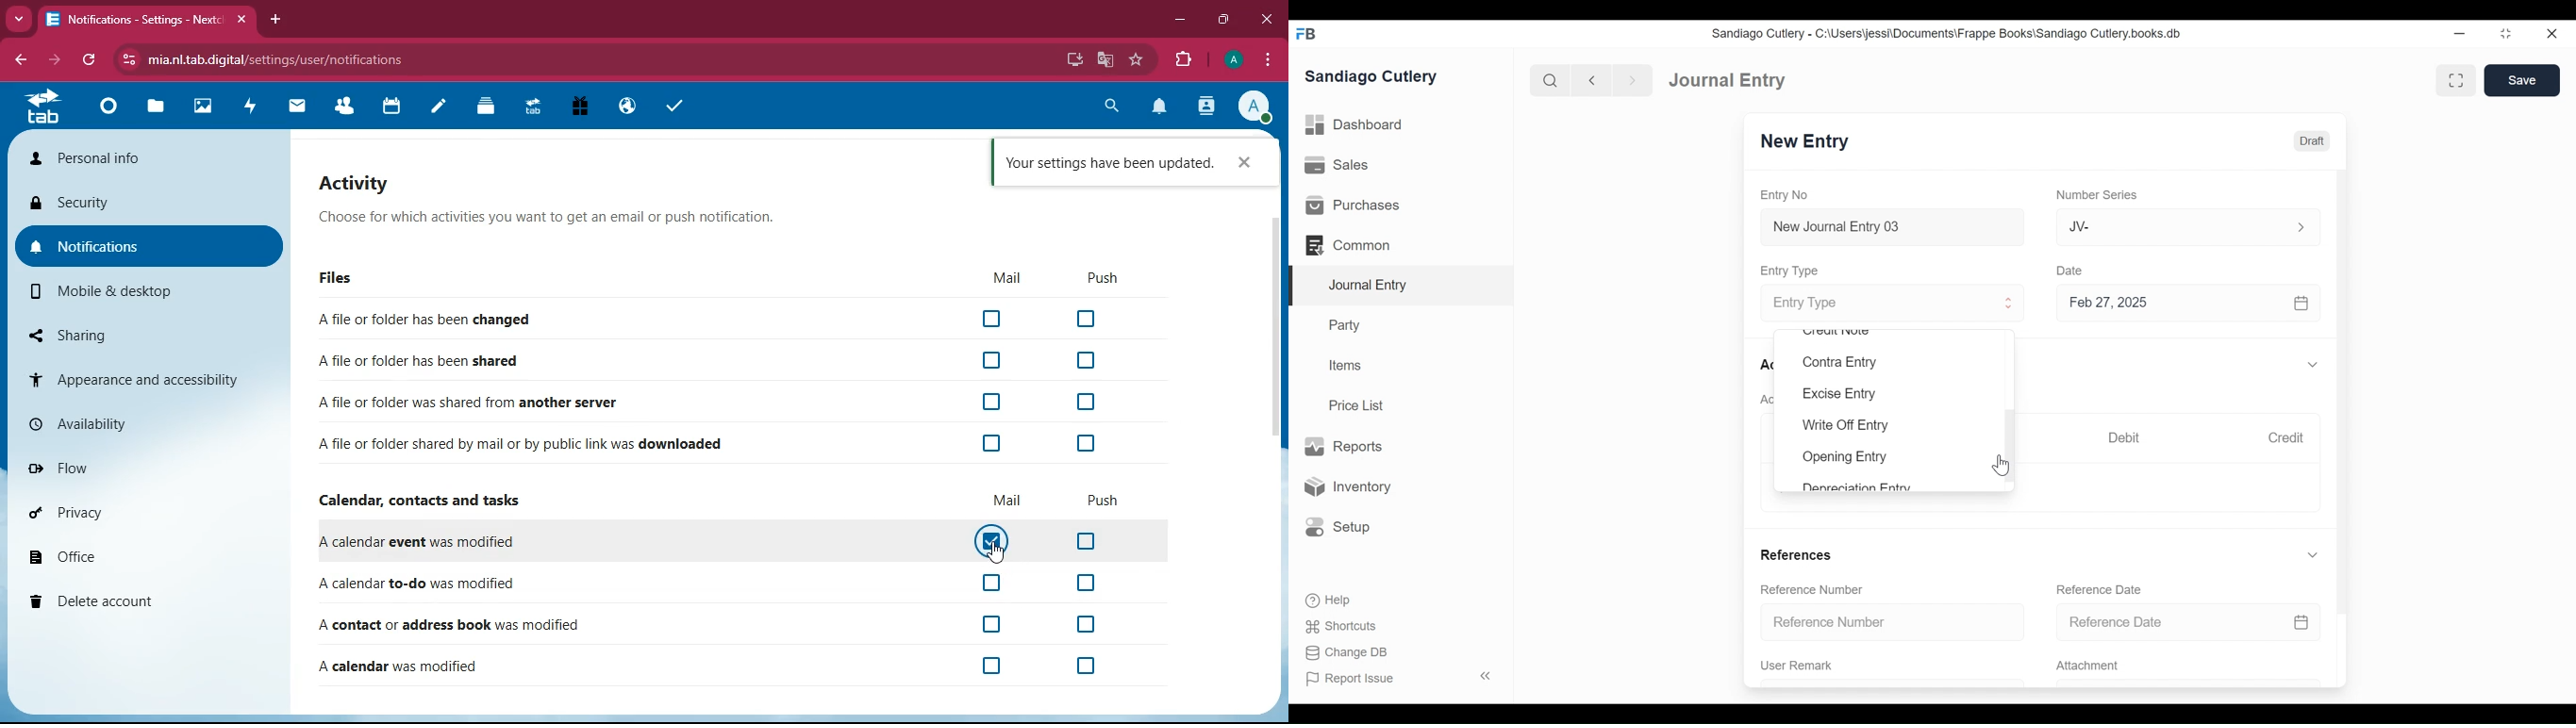 The image size is (2576, 728). What do you see at coordinates (994, 552) in the screenshot?
I see `cursor` at bounding box center [994, 552].